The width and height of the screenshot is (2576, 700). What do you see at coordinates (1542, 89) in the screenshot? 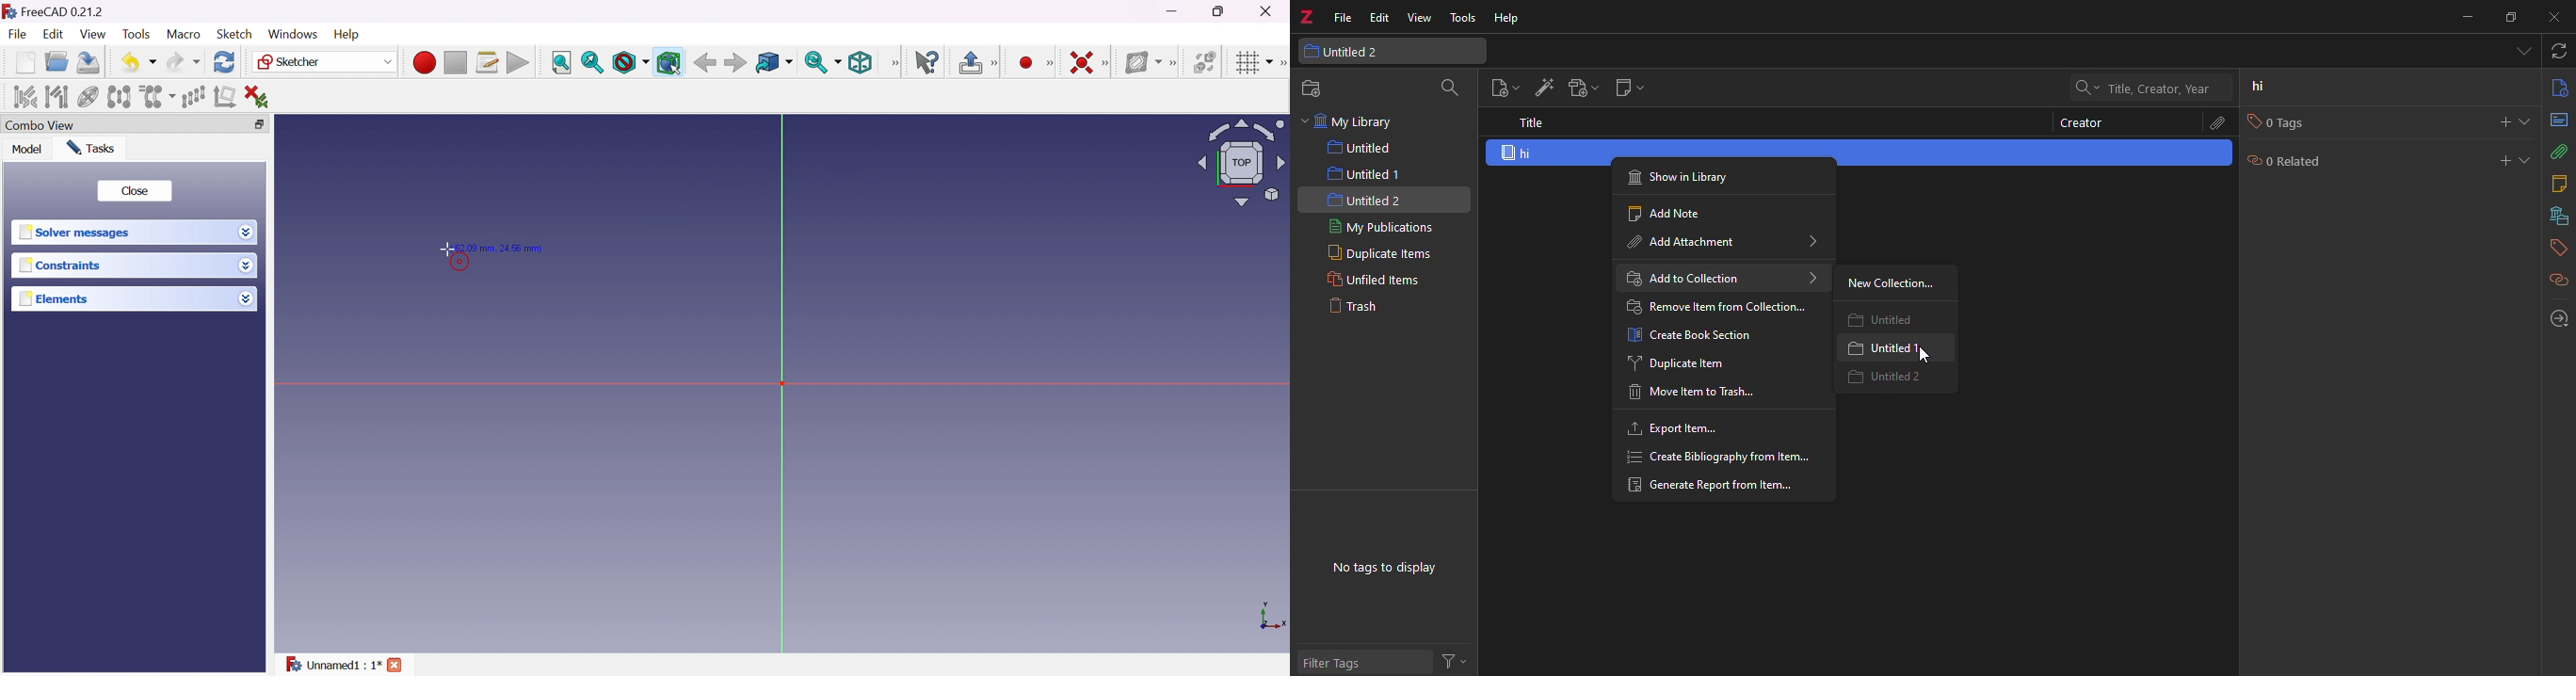
I see `add item` at bounding box center [1542, 89].